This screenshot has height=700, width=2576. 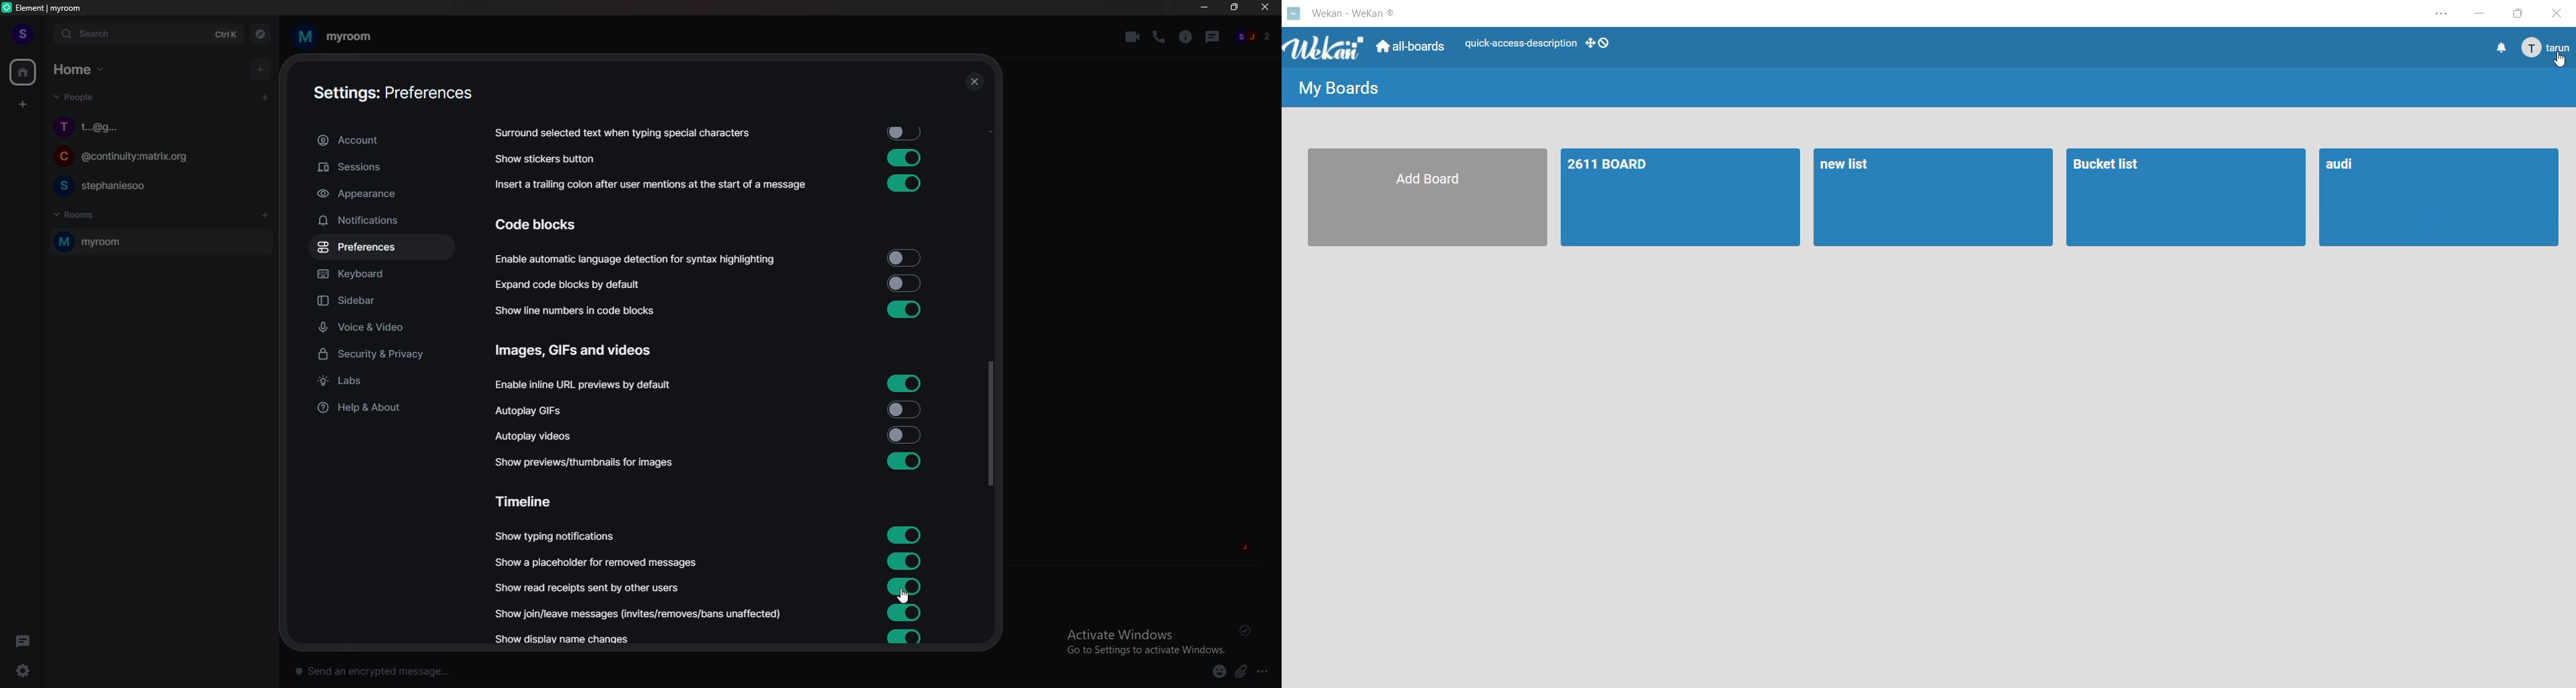 What do you see at coordinates (380, 276) in the screenshot?
I see `keyboard` at bounding box center [380, 276].